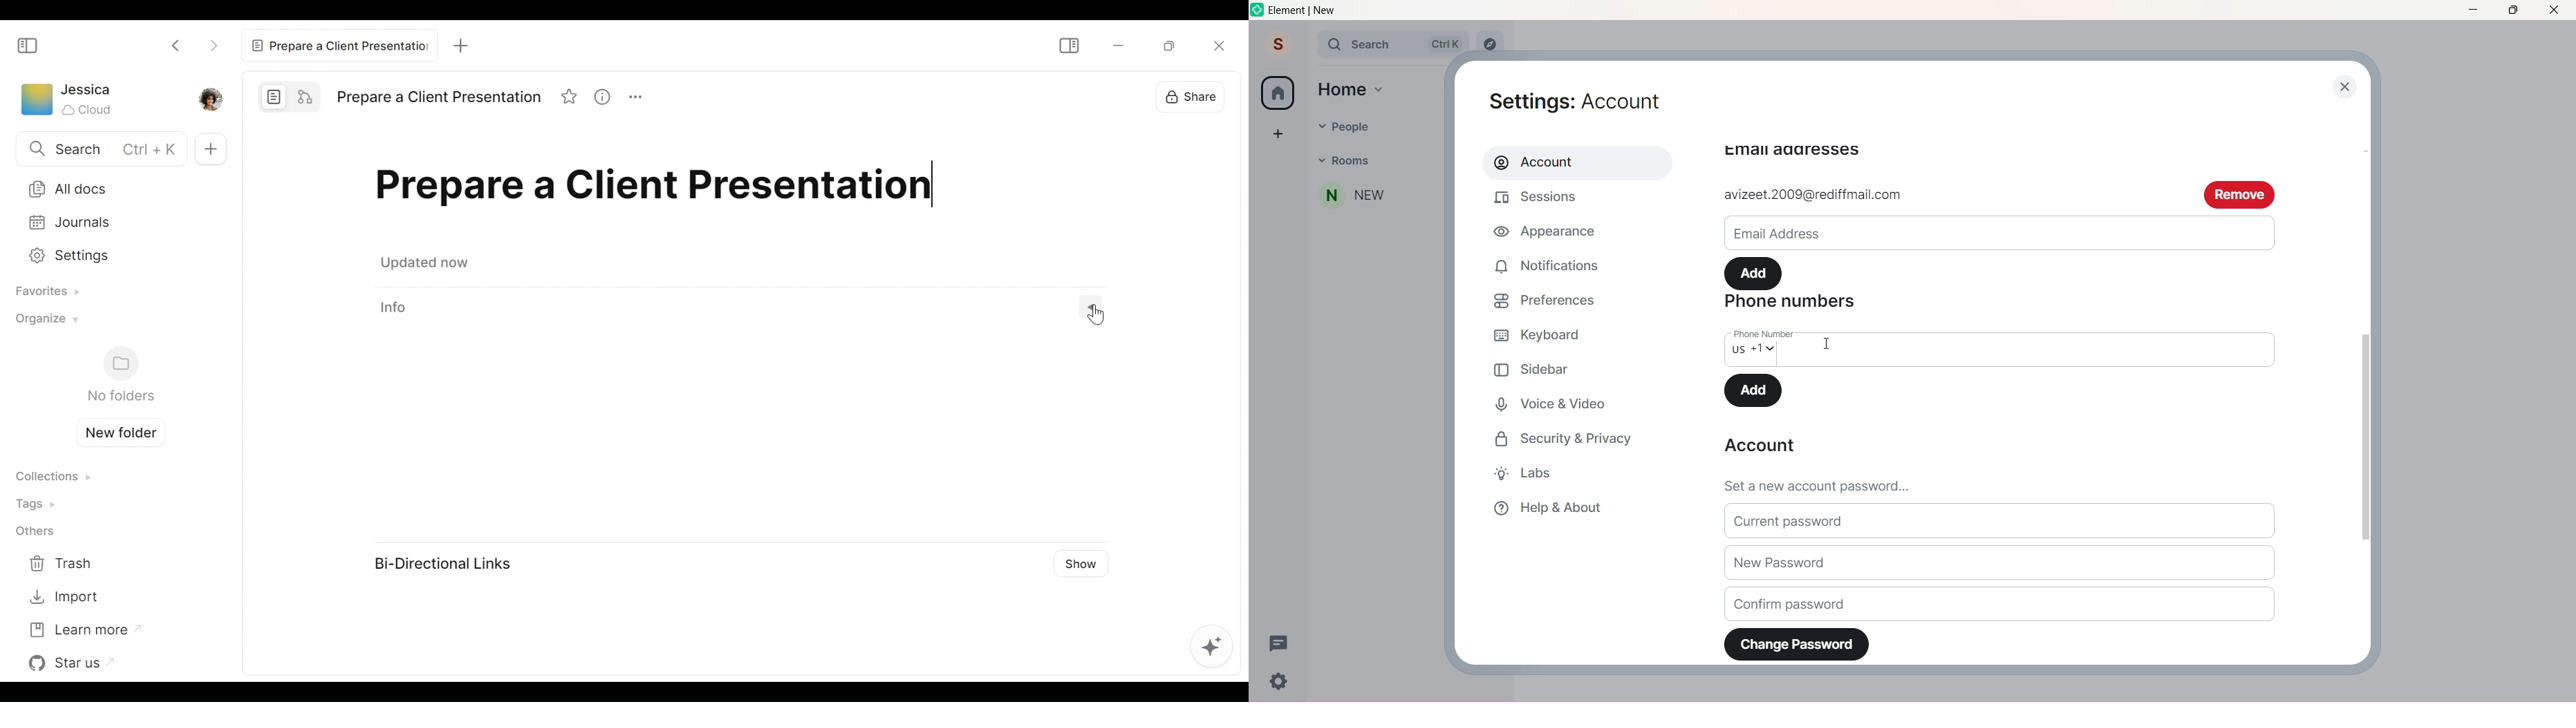  Describe the element at coordinates (1571, 162) in the screenshot. I see `Account` at that location.